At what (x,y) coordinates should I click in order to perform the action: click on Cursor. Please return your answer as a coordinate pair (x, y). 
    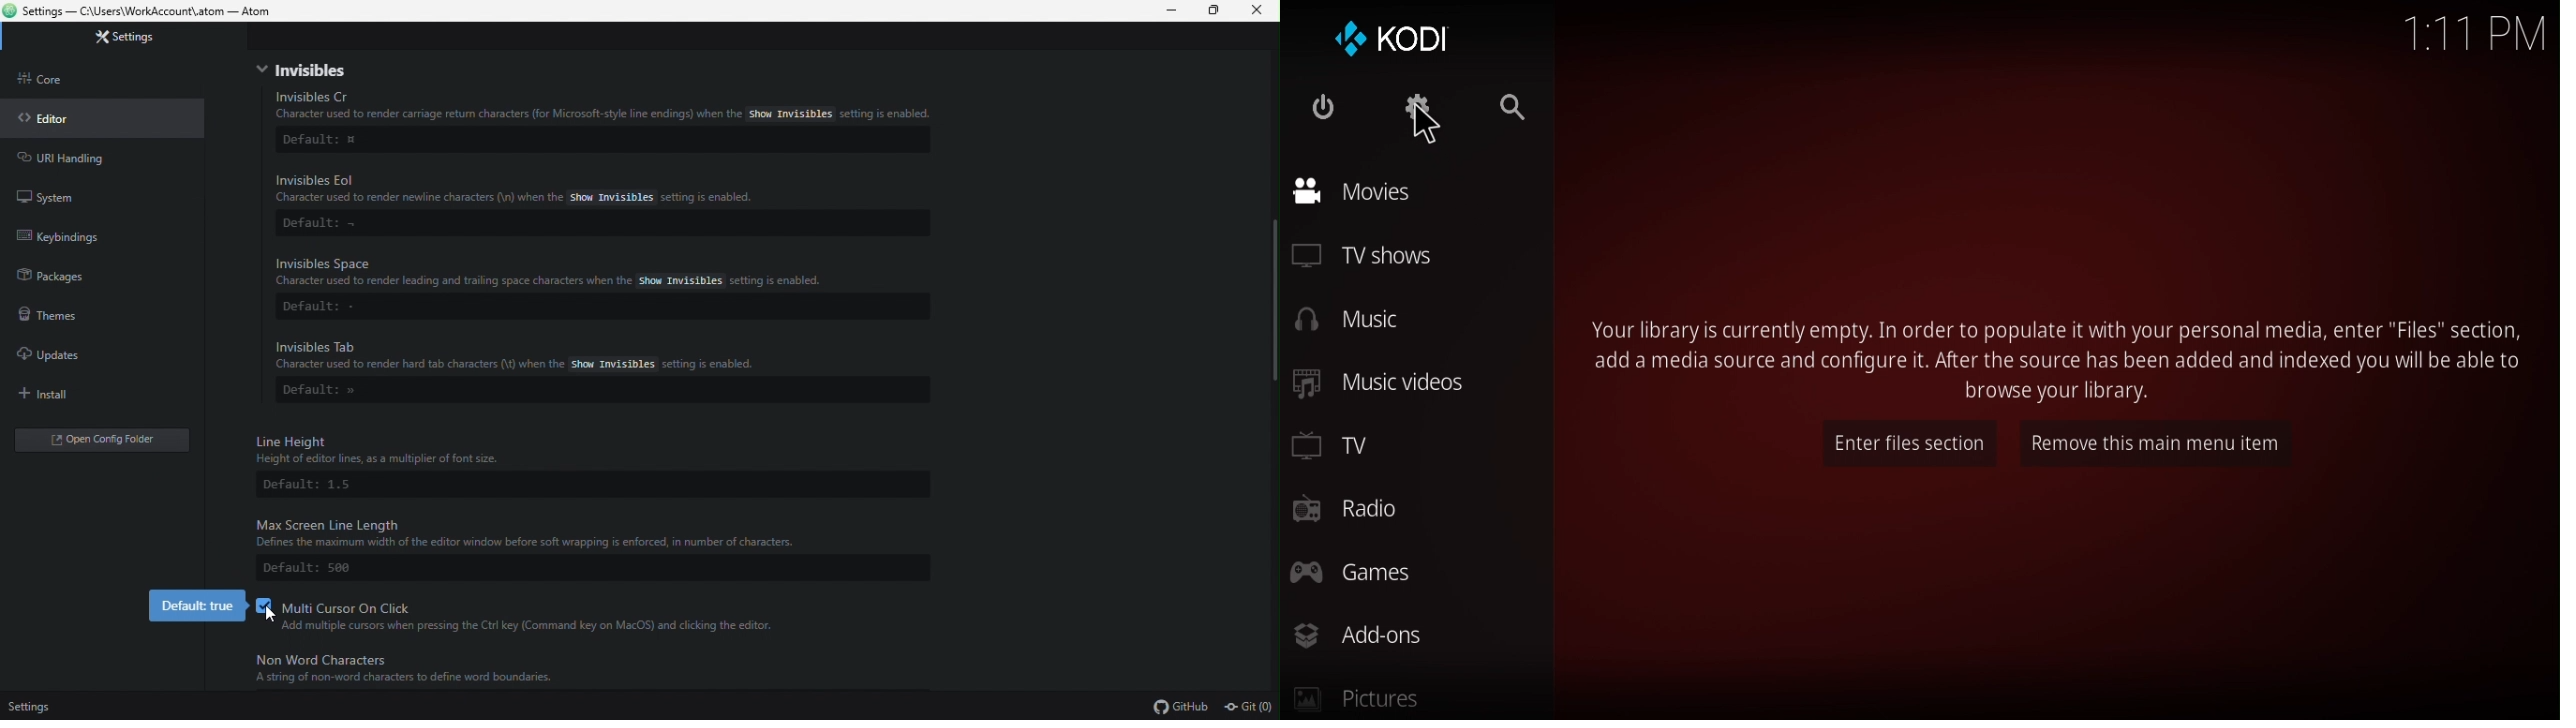
    Looking at the image, I should click on (1428, 124).